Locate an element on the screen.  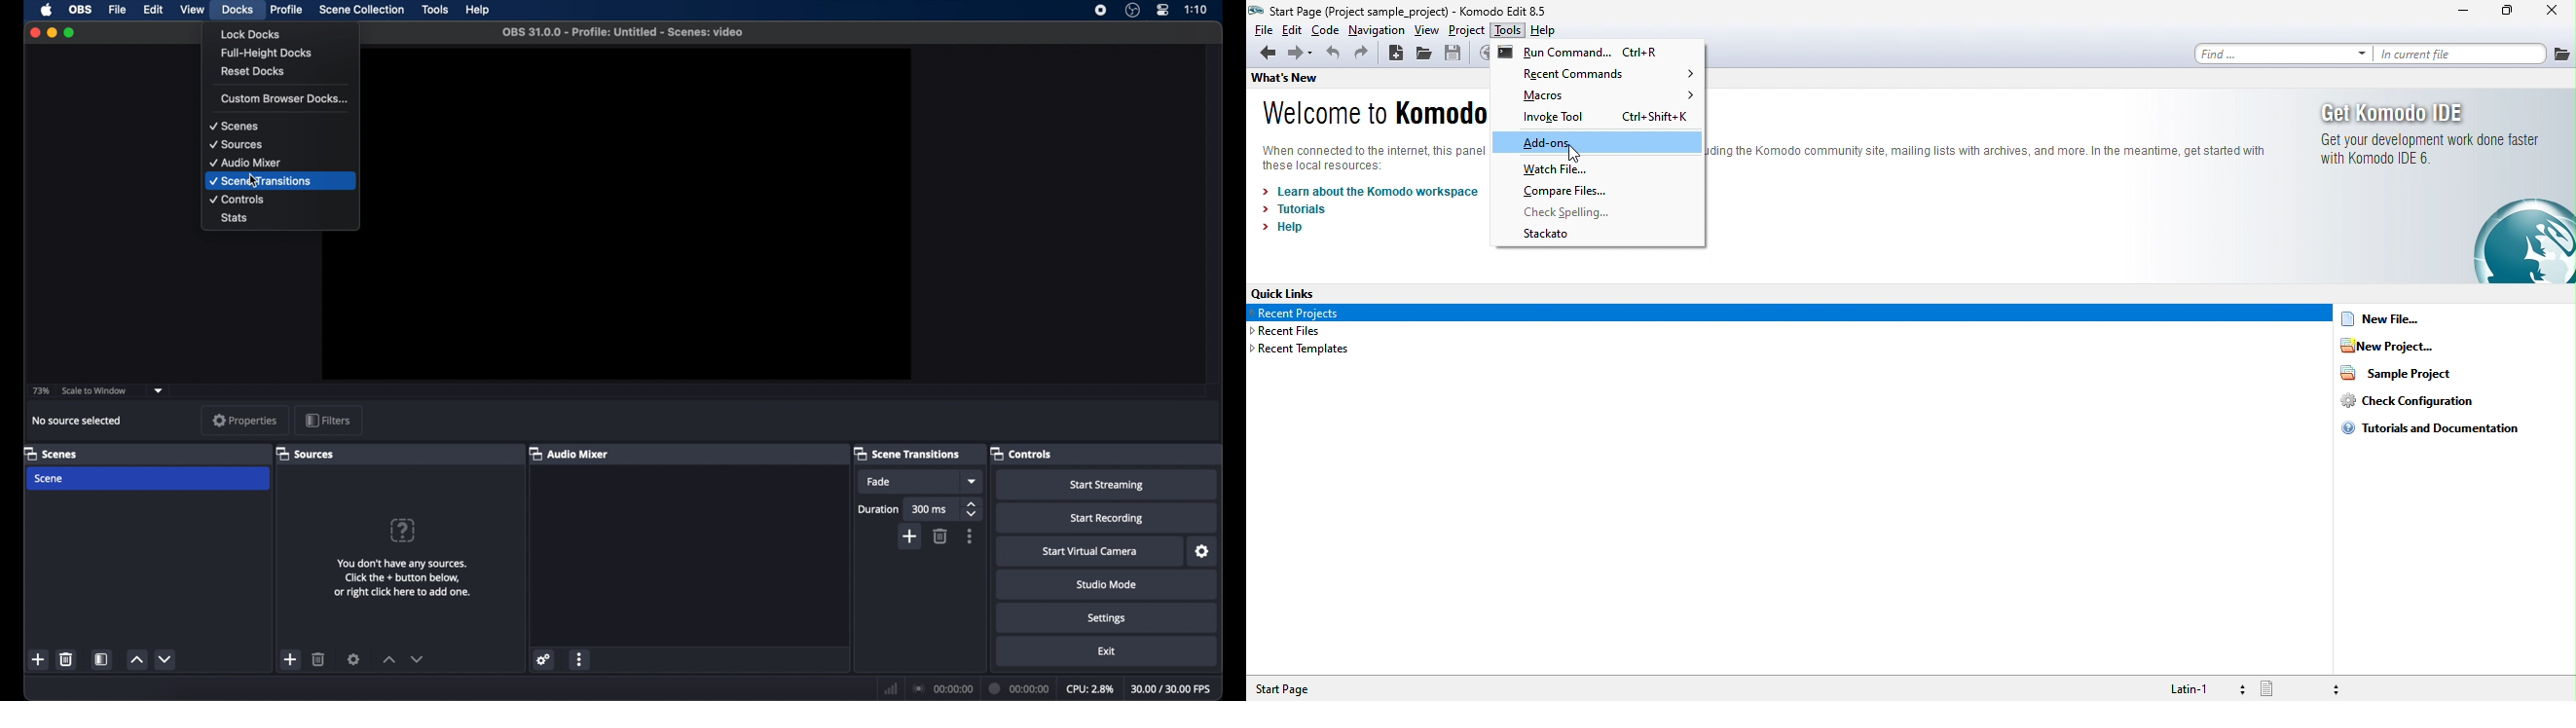
scene transitions is located at coordinates (907, 453).